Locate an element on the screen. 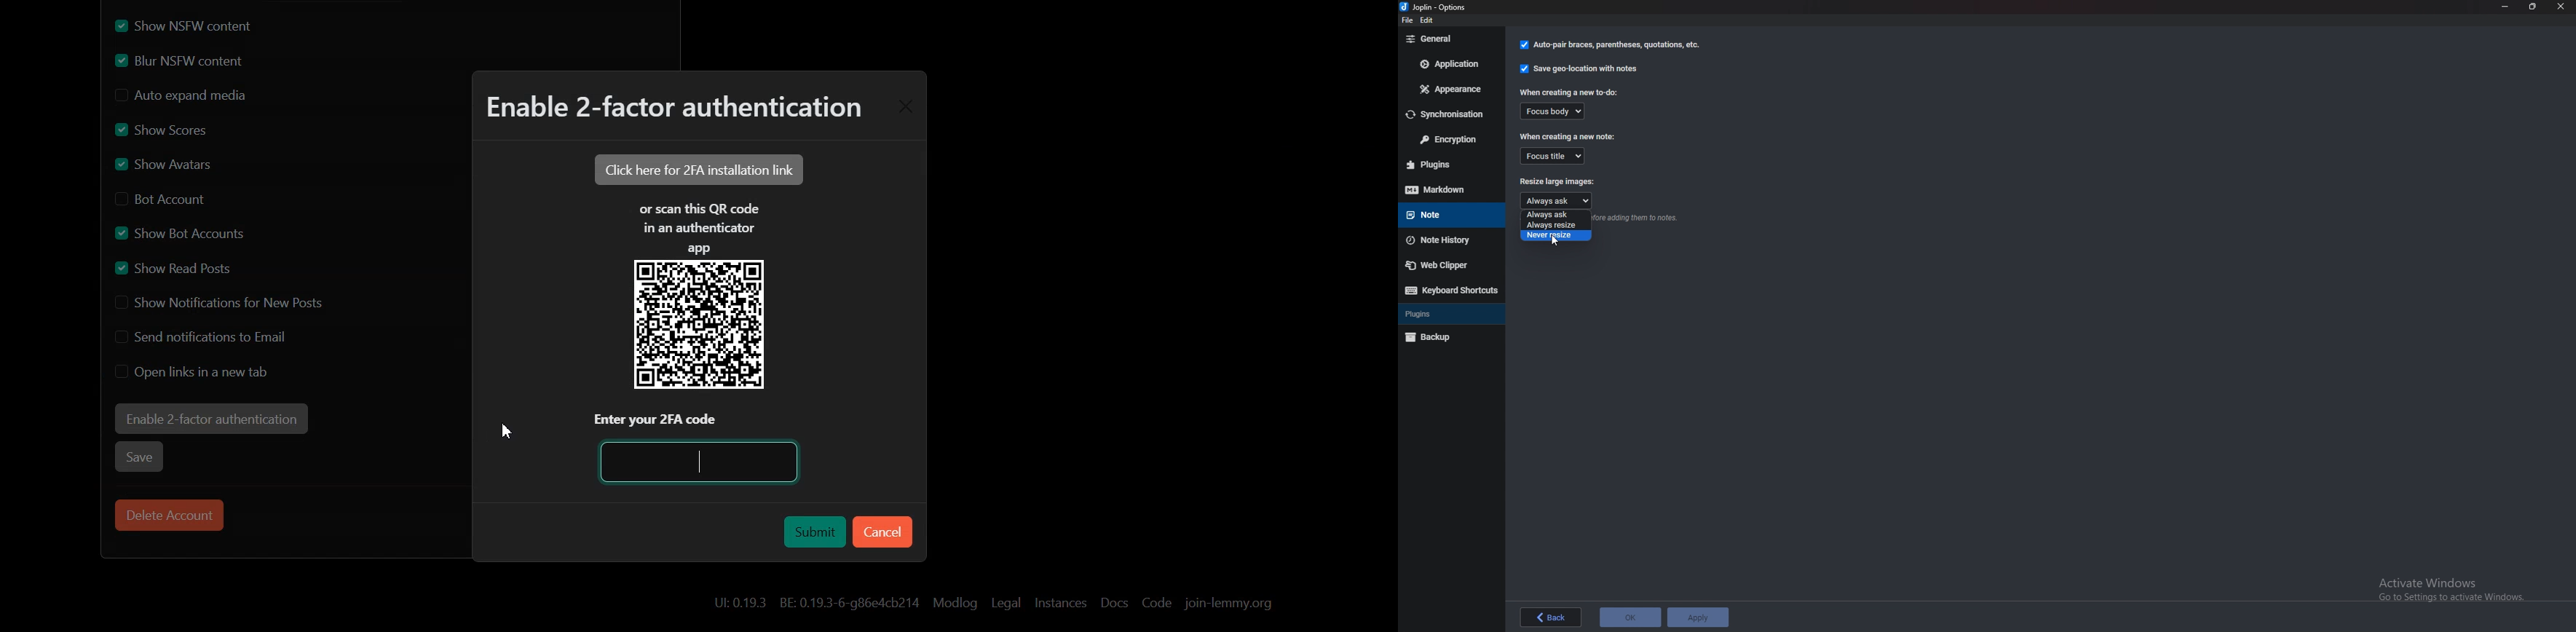 This screenshot has height=644, width=2576. Enter 2FA code is located at coordinates (700, 420).